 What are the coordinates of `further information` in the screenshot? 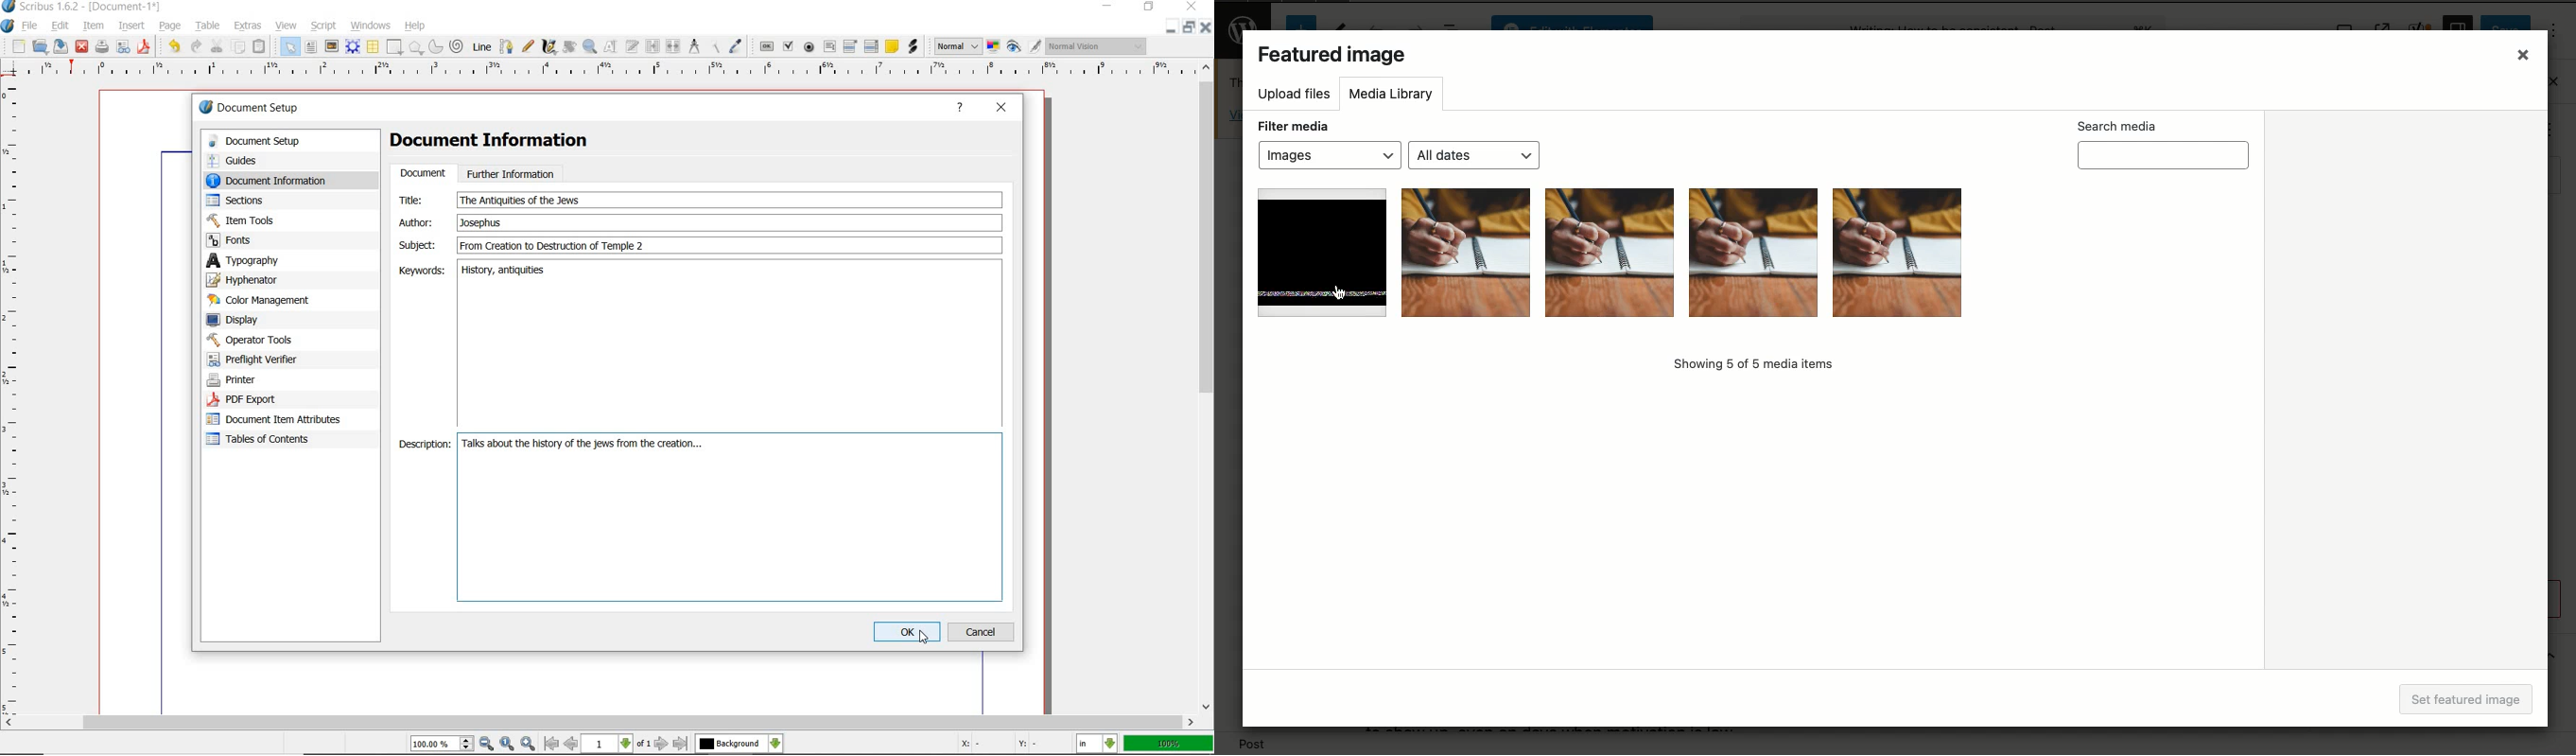 It's located at (511, 173).